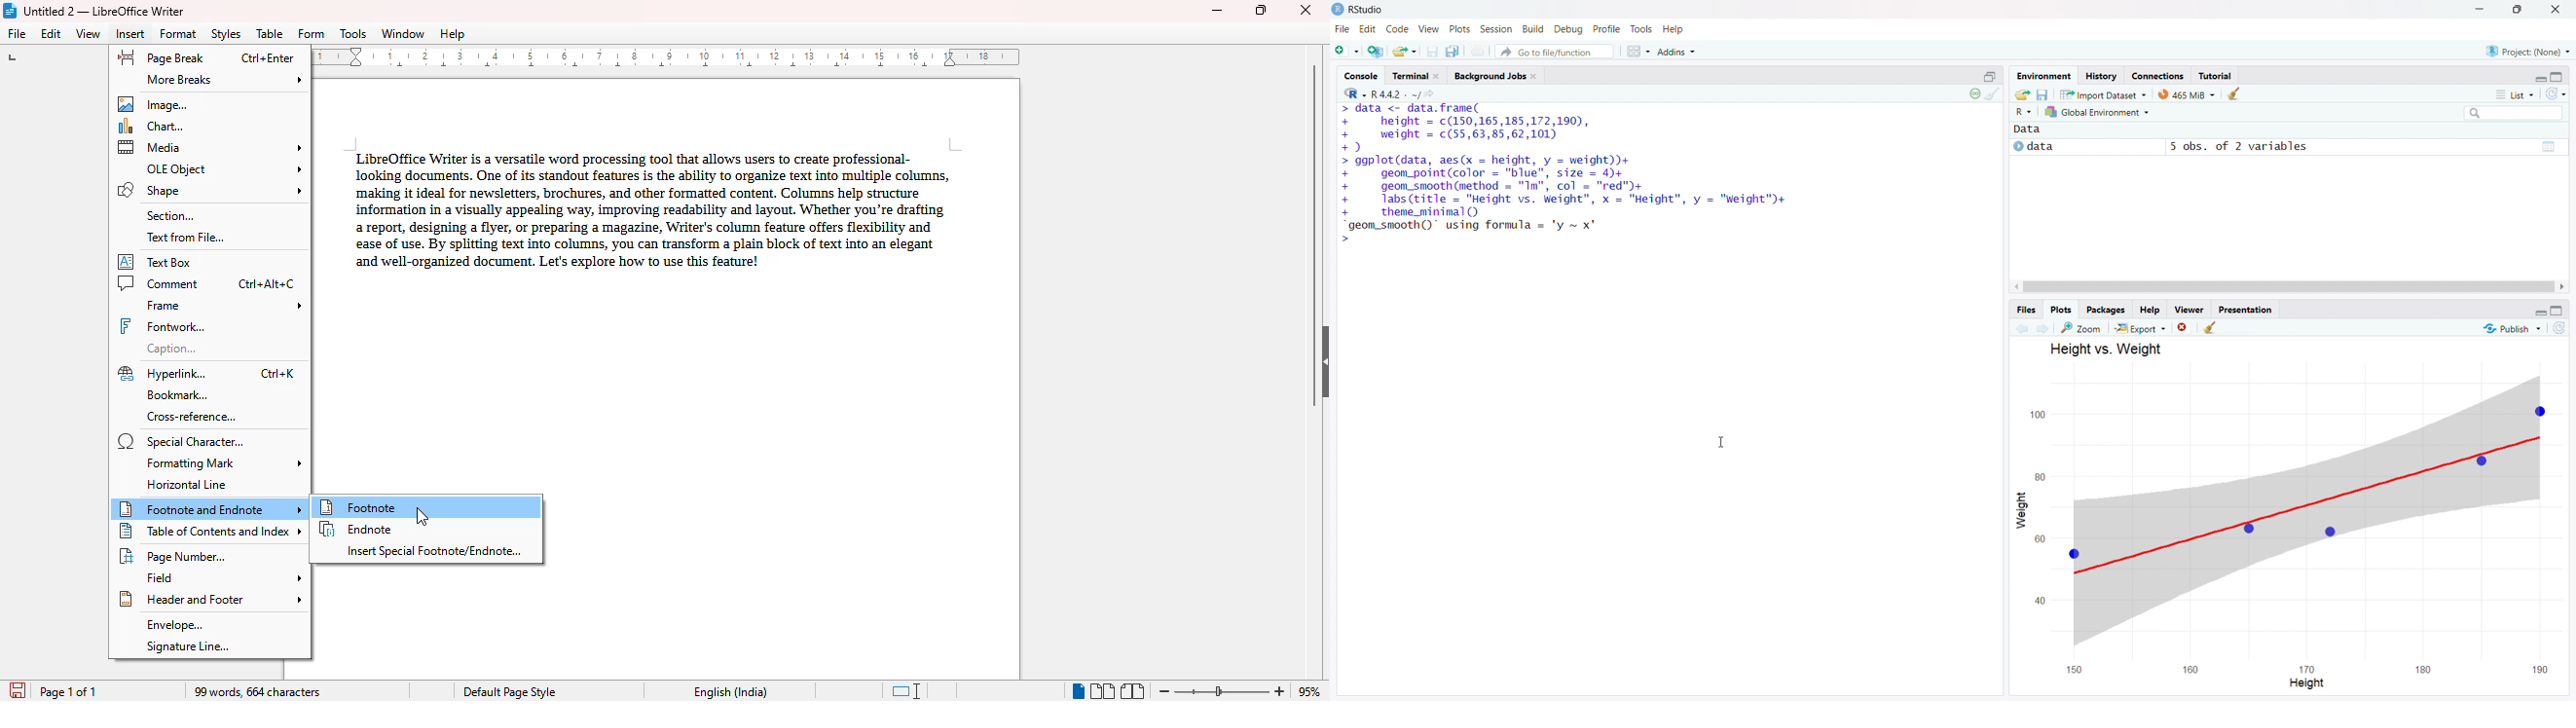 This screenshot has height=728, width=2576. Describe the element at coordinates (1224, 688) in the screenshot. I see `Change zoom level` at that location.